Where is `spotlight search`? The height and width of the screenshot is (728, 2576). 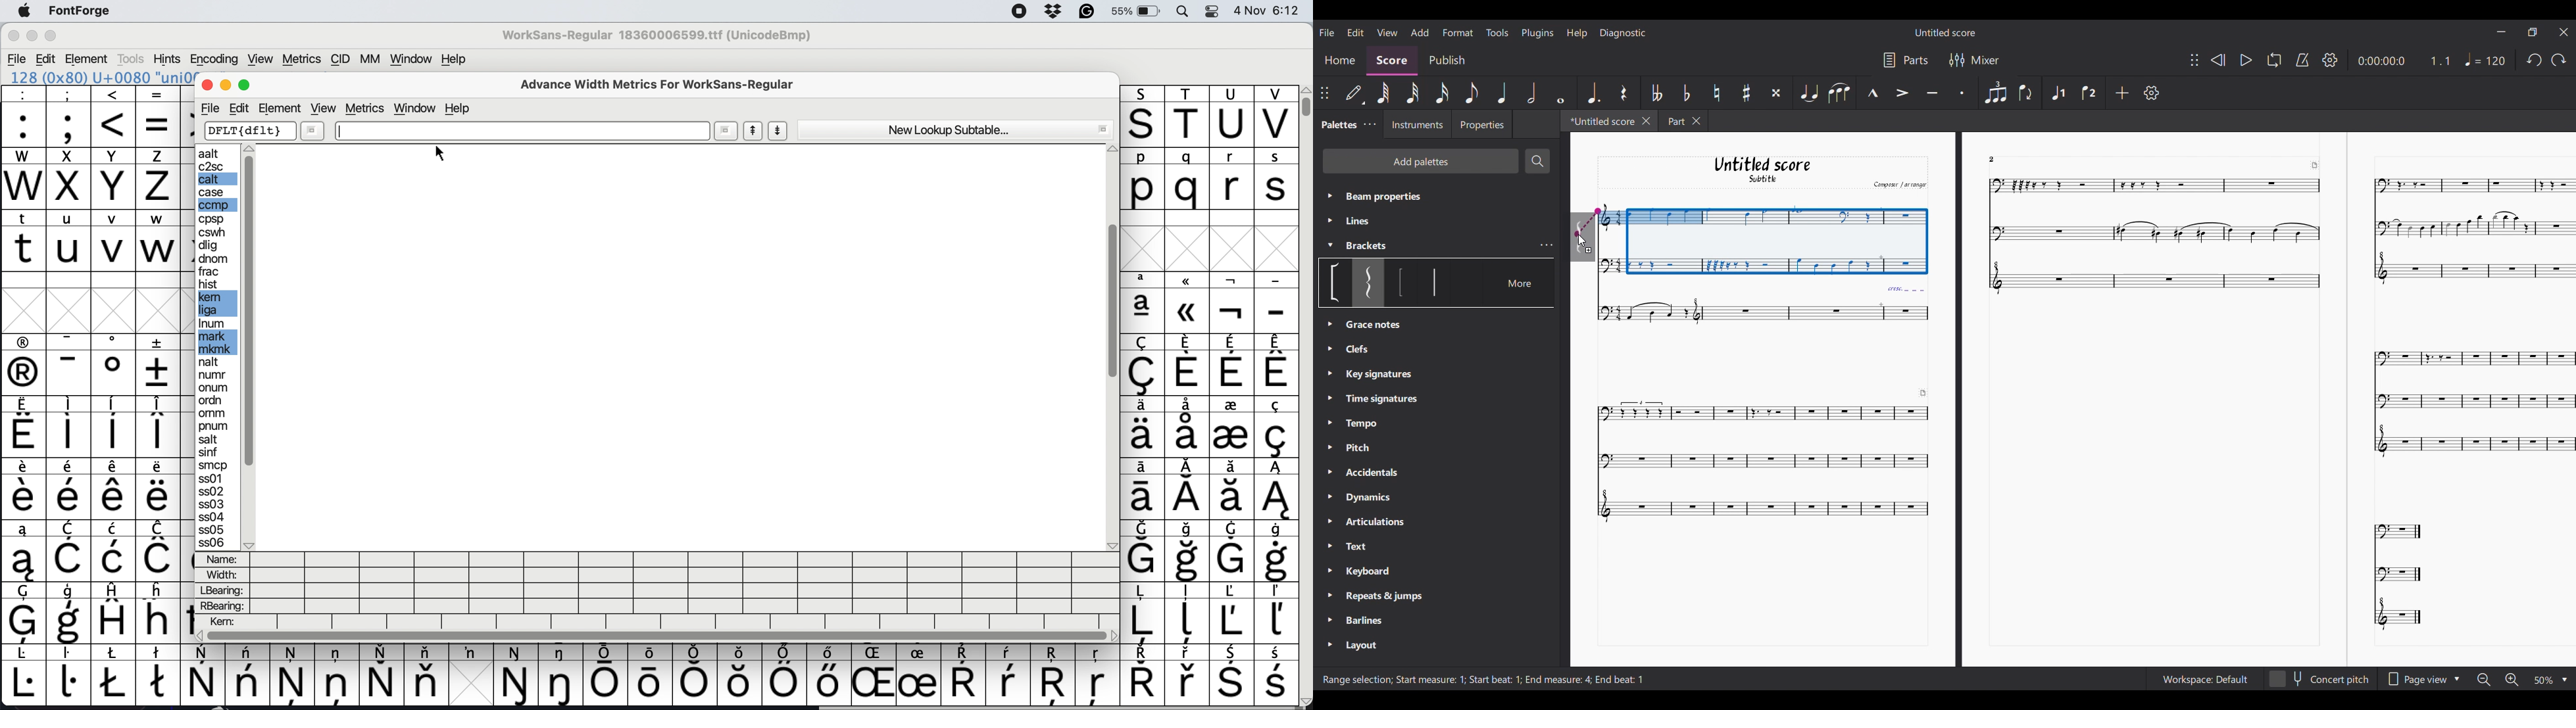
spotlight search is located at coordinates (1183, 12).